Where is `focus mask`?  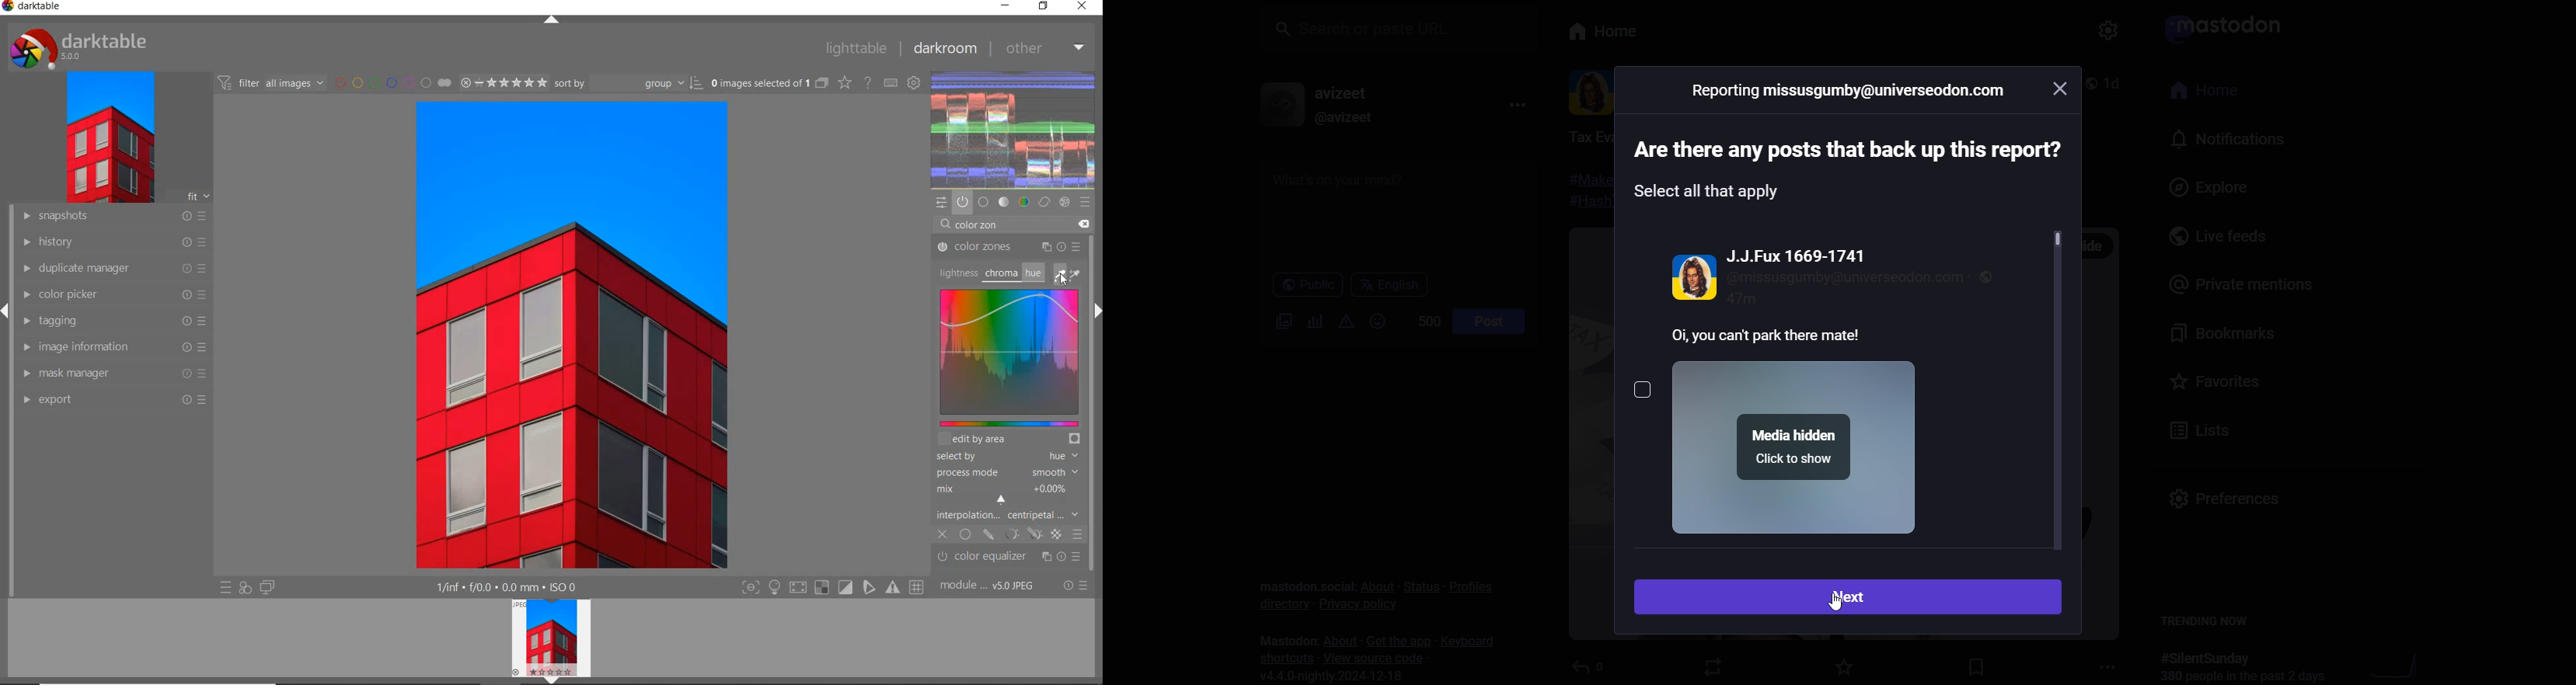
focus mask is located at coordinates (891, 588).